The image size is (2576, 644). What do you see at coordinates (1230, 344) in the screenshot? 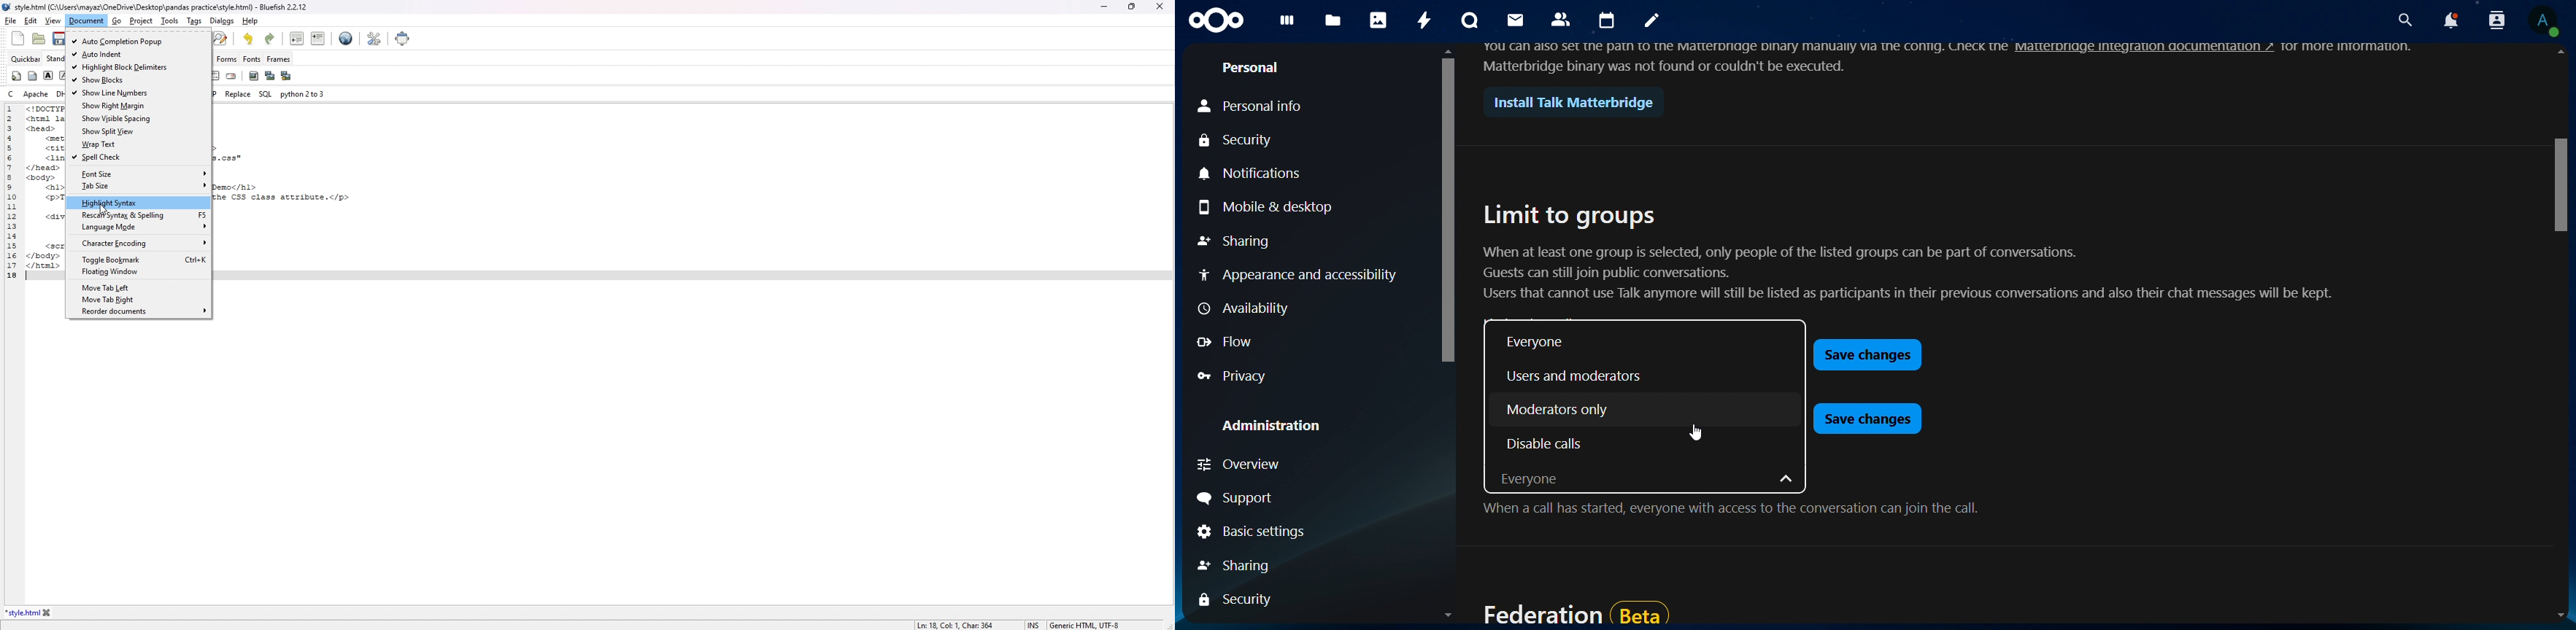
I see `Flow` at bounding box center [1230, 344].